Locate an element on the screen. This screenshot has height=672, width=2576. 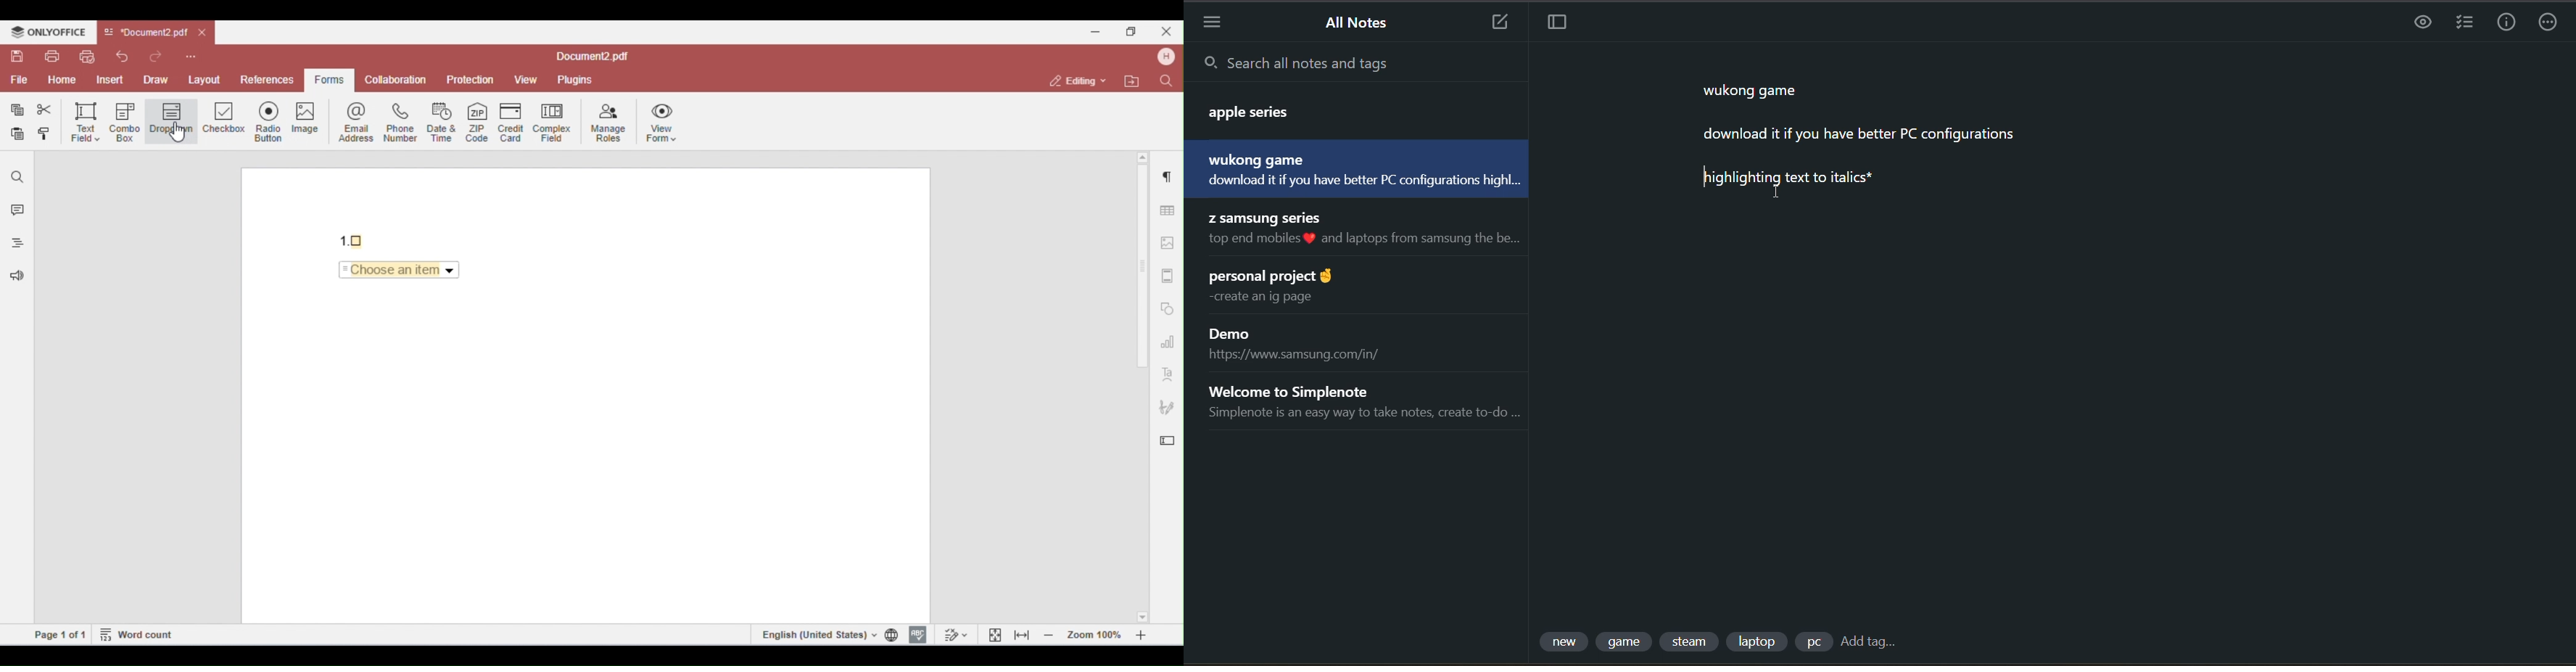
tag 4 is located at coordinates (1756, 641).